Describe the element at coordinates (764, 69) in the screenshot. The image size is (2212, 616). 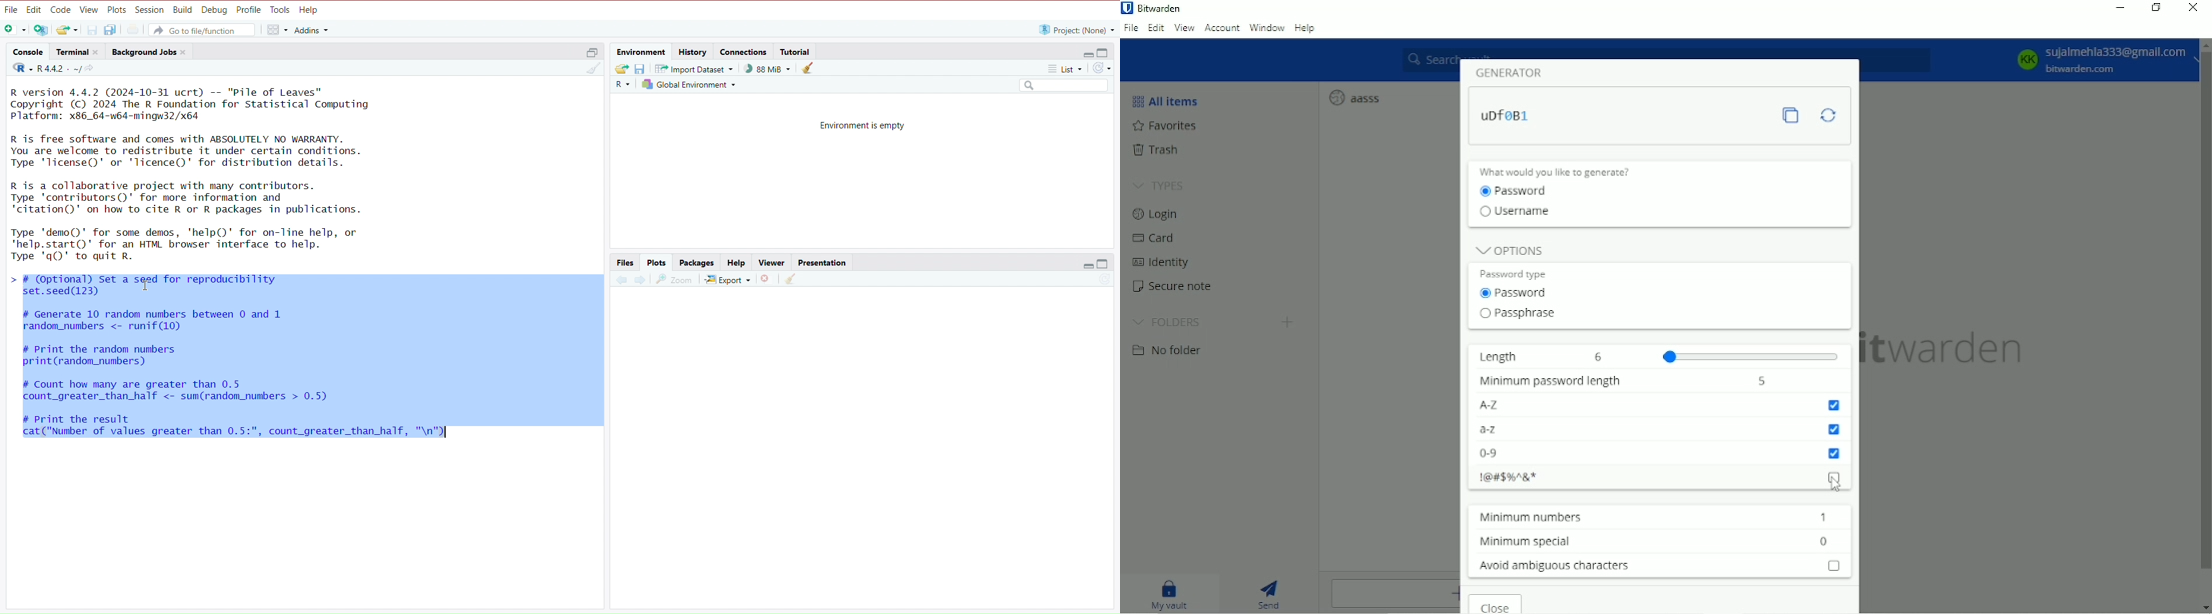
I see `) 88 MiB ~` at that location.